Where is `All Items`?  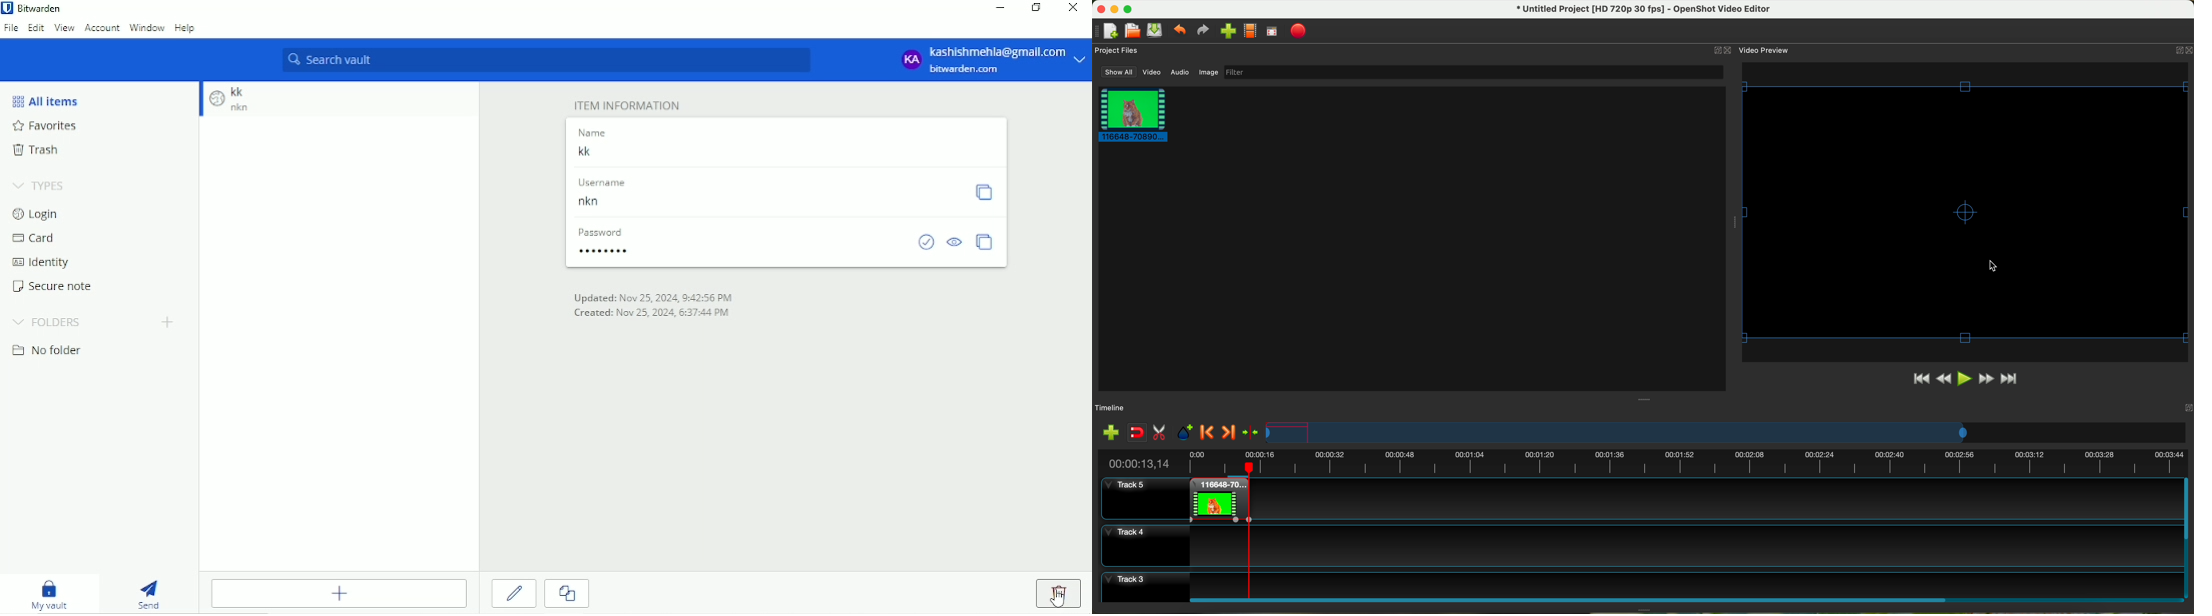 All Items is located at coordinates (45, 100).